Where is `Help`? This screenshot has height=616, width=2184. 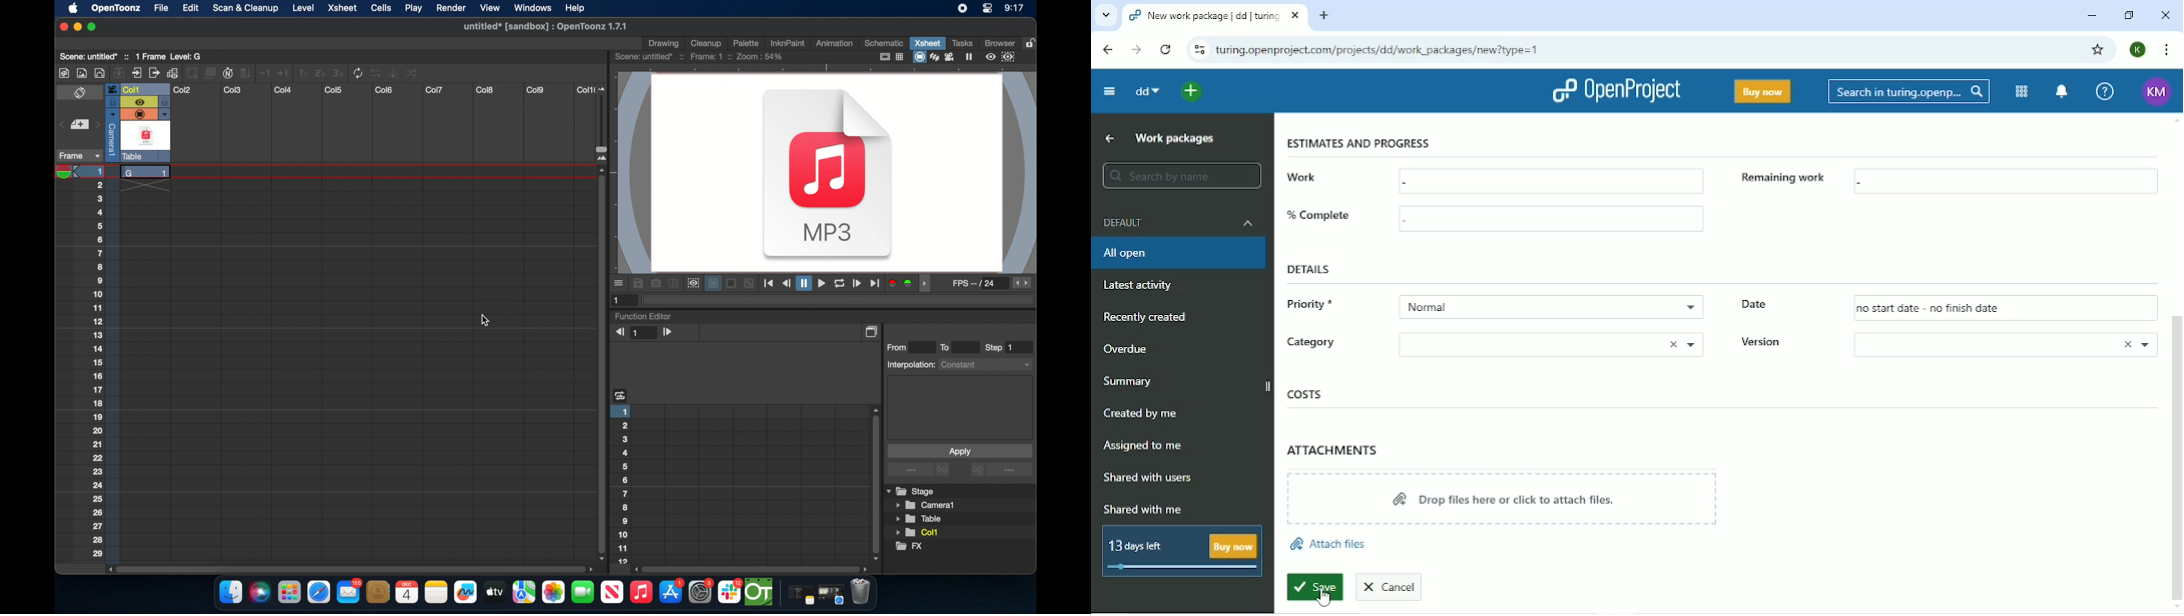 Help is located at coordinates (2105, 91).